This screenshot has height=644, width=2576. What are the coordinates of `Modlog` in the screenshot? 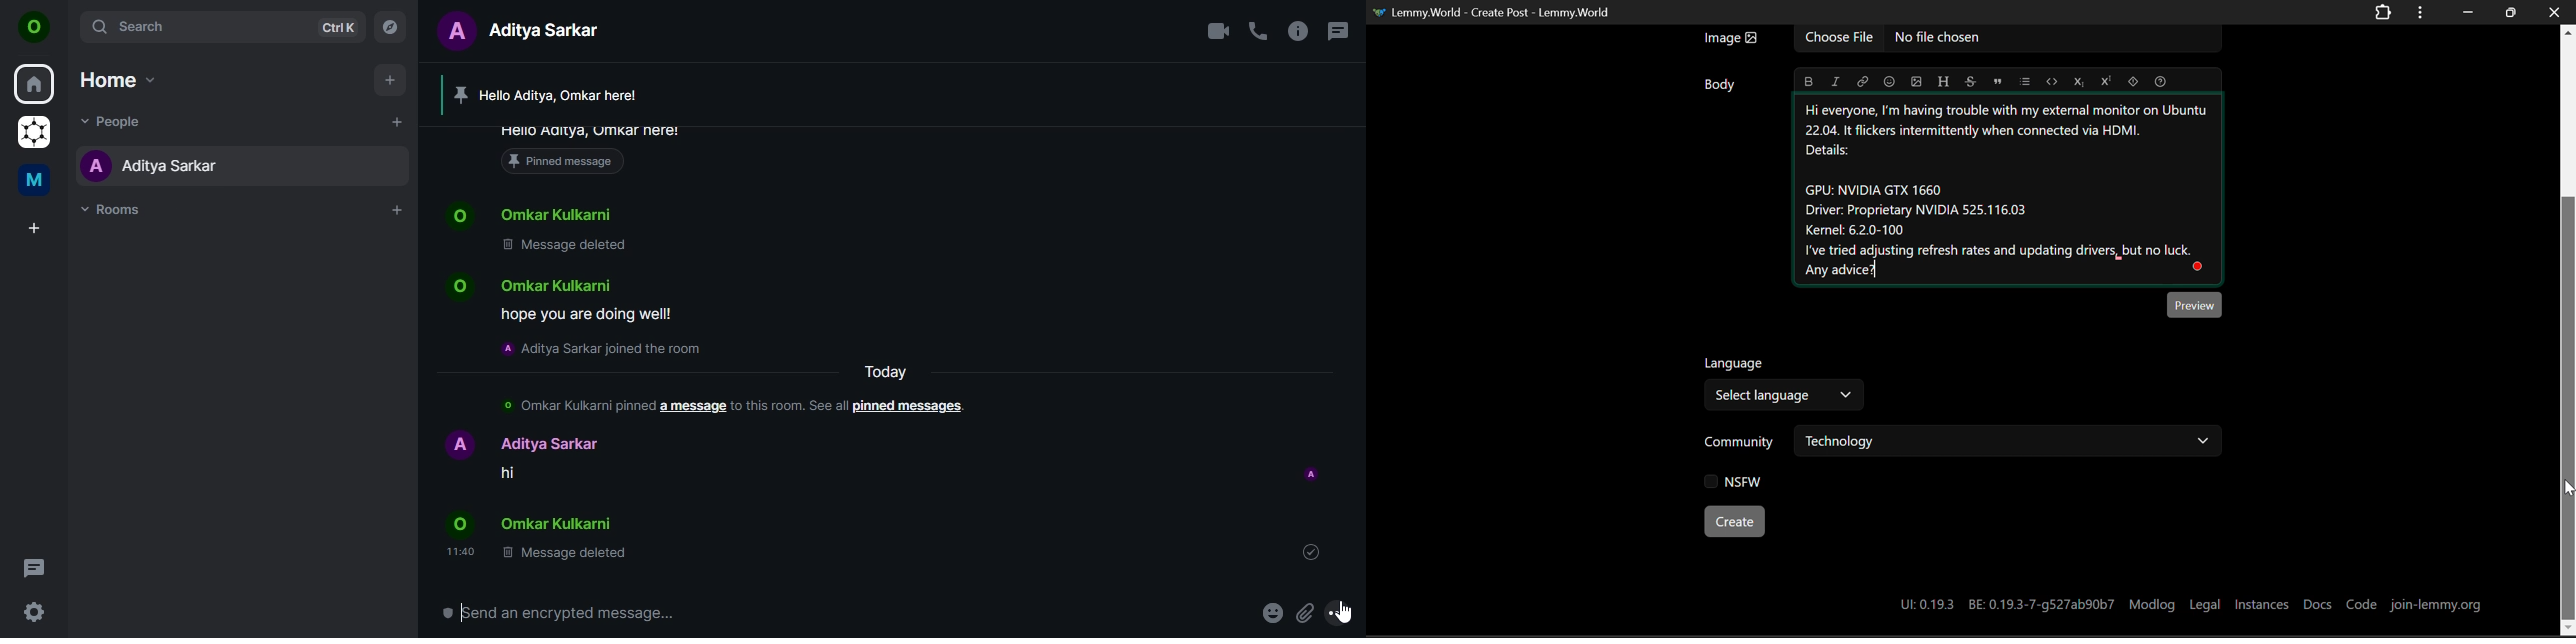 It's located at (2153, 603).